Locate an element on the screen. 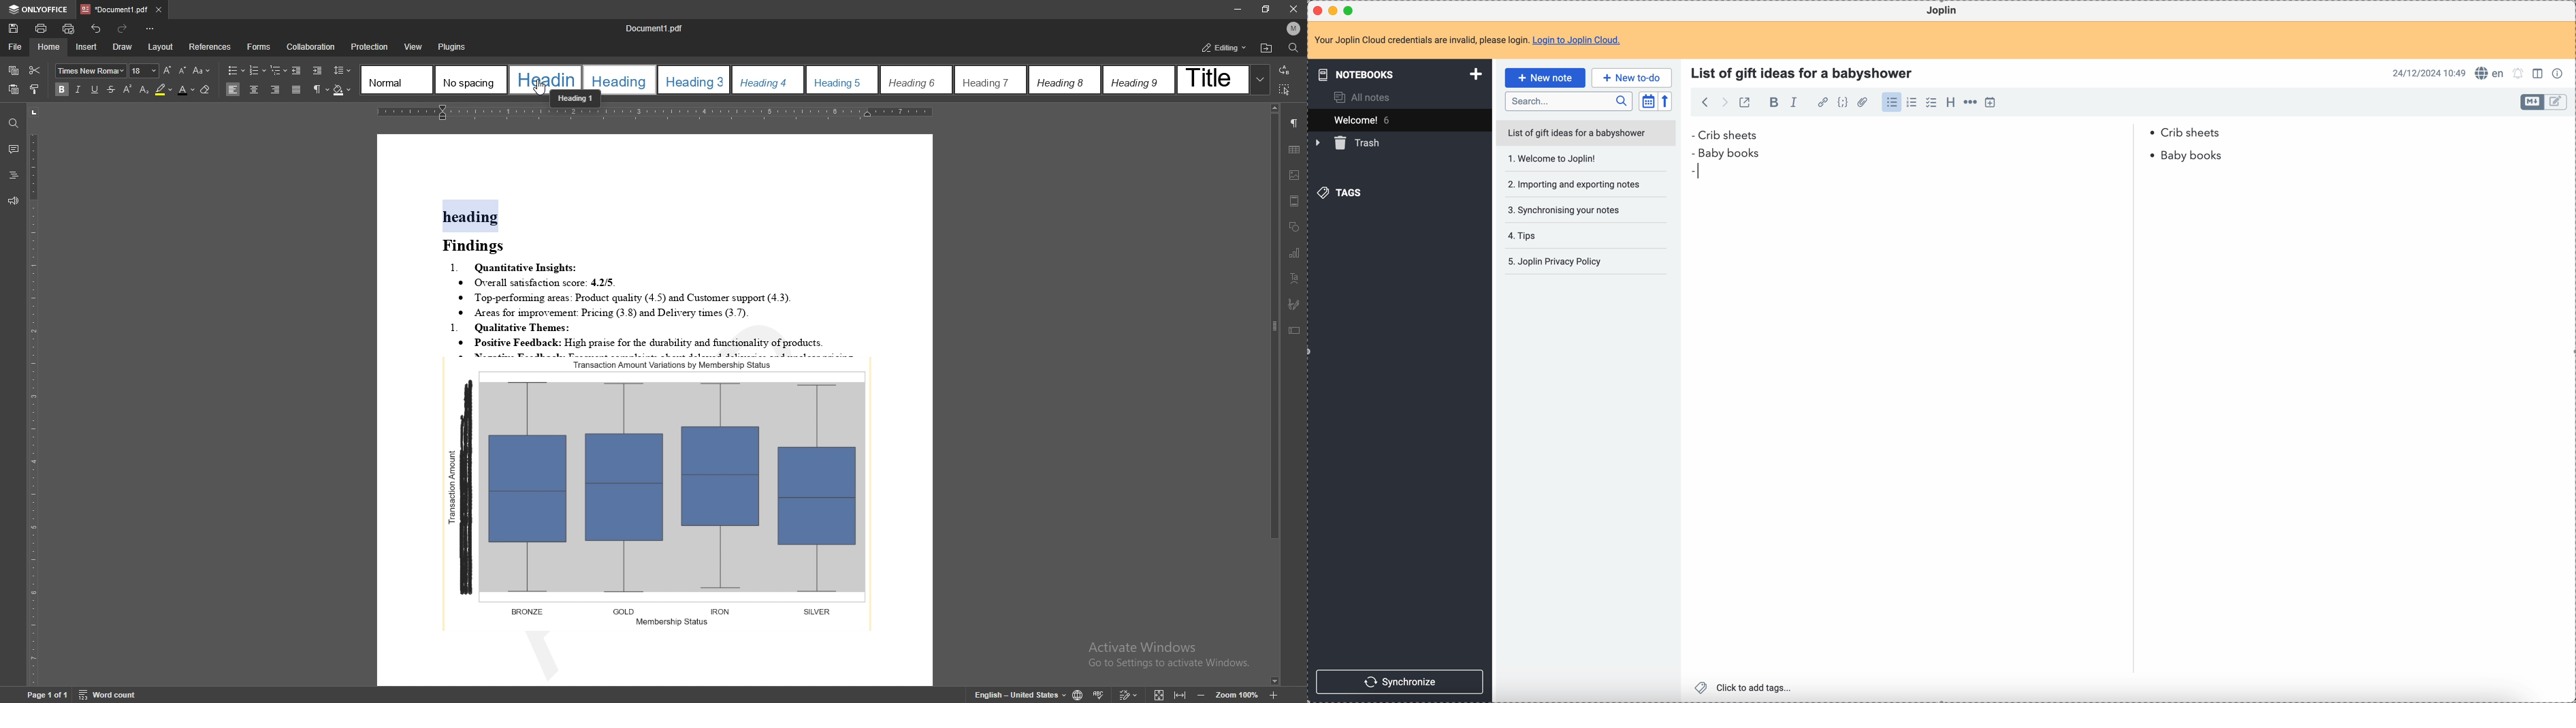  synchronising your notes is located at coordinates (1572, 211).